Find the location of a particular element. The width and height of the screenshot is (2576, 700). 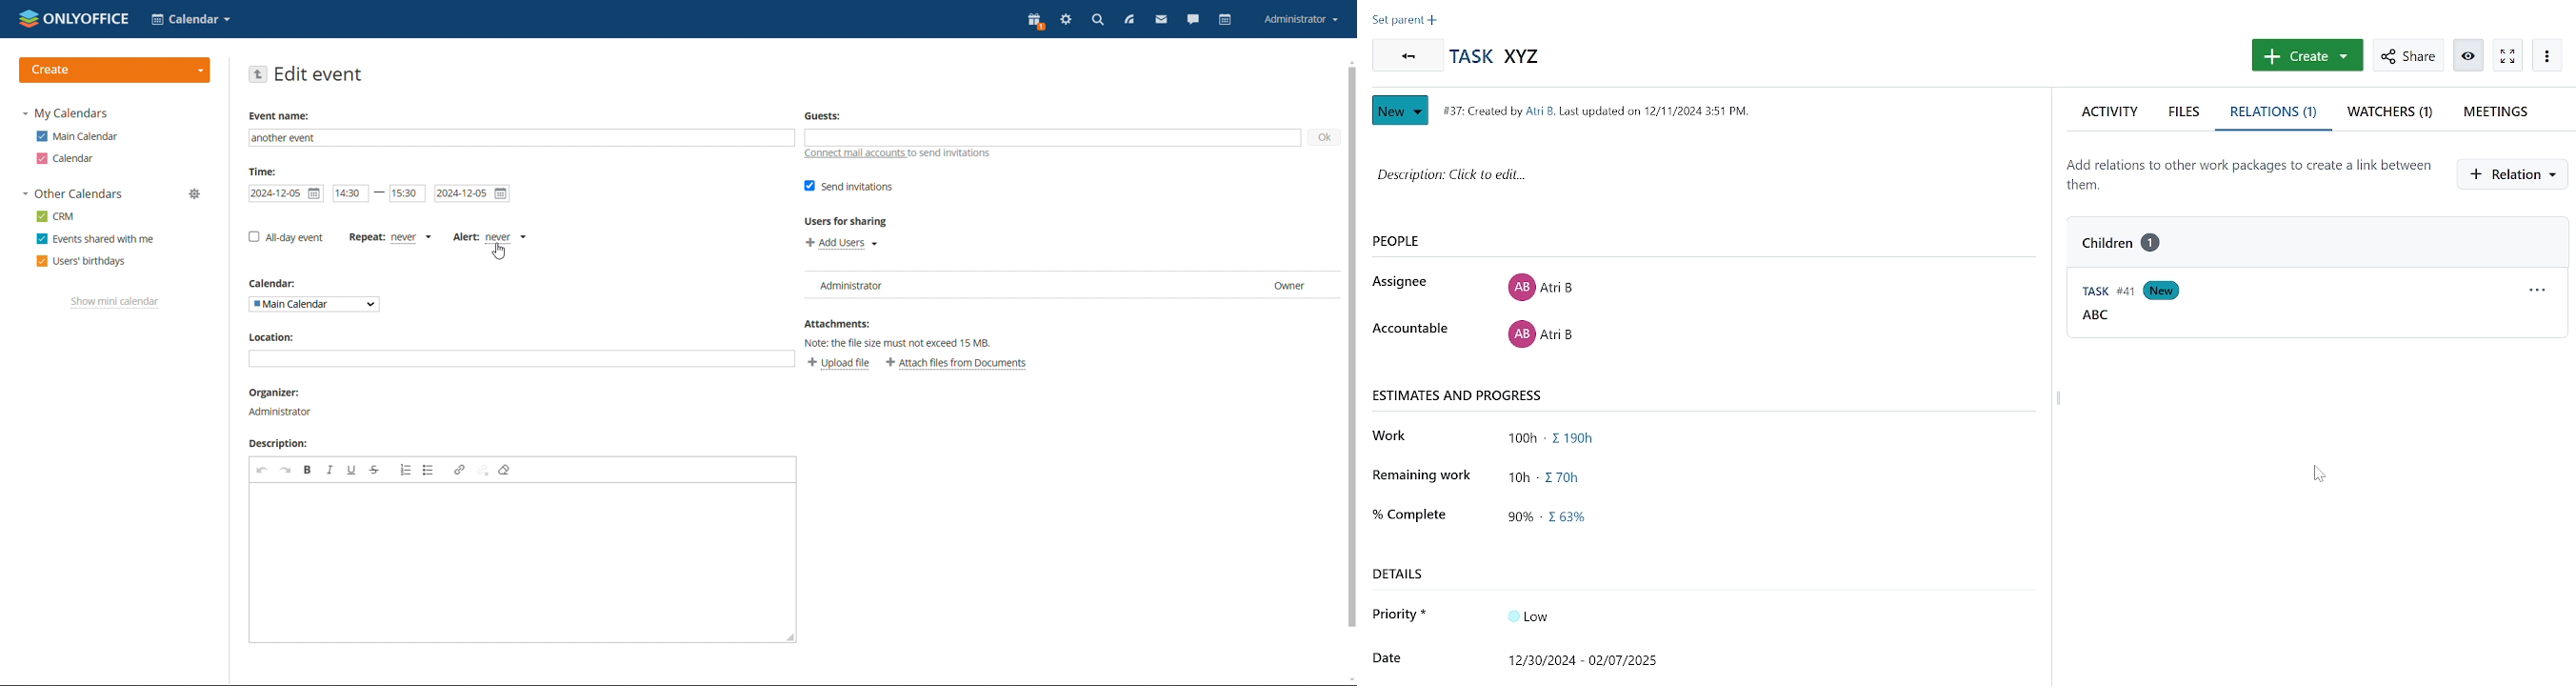

assignee is located at coordinates (1405, 282).